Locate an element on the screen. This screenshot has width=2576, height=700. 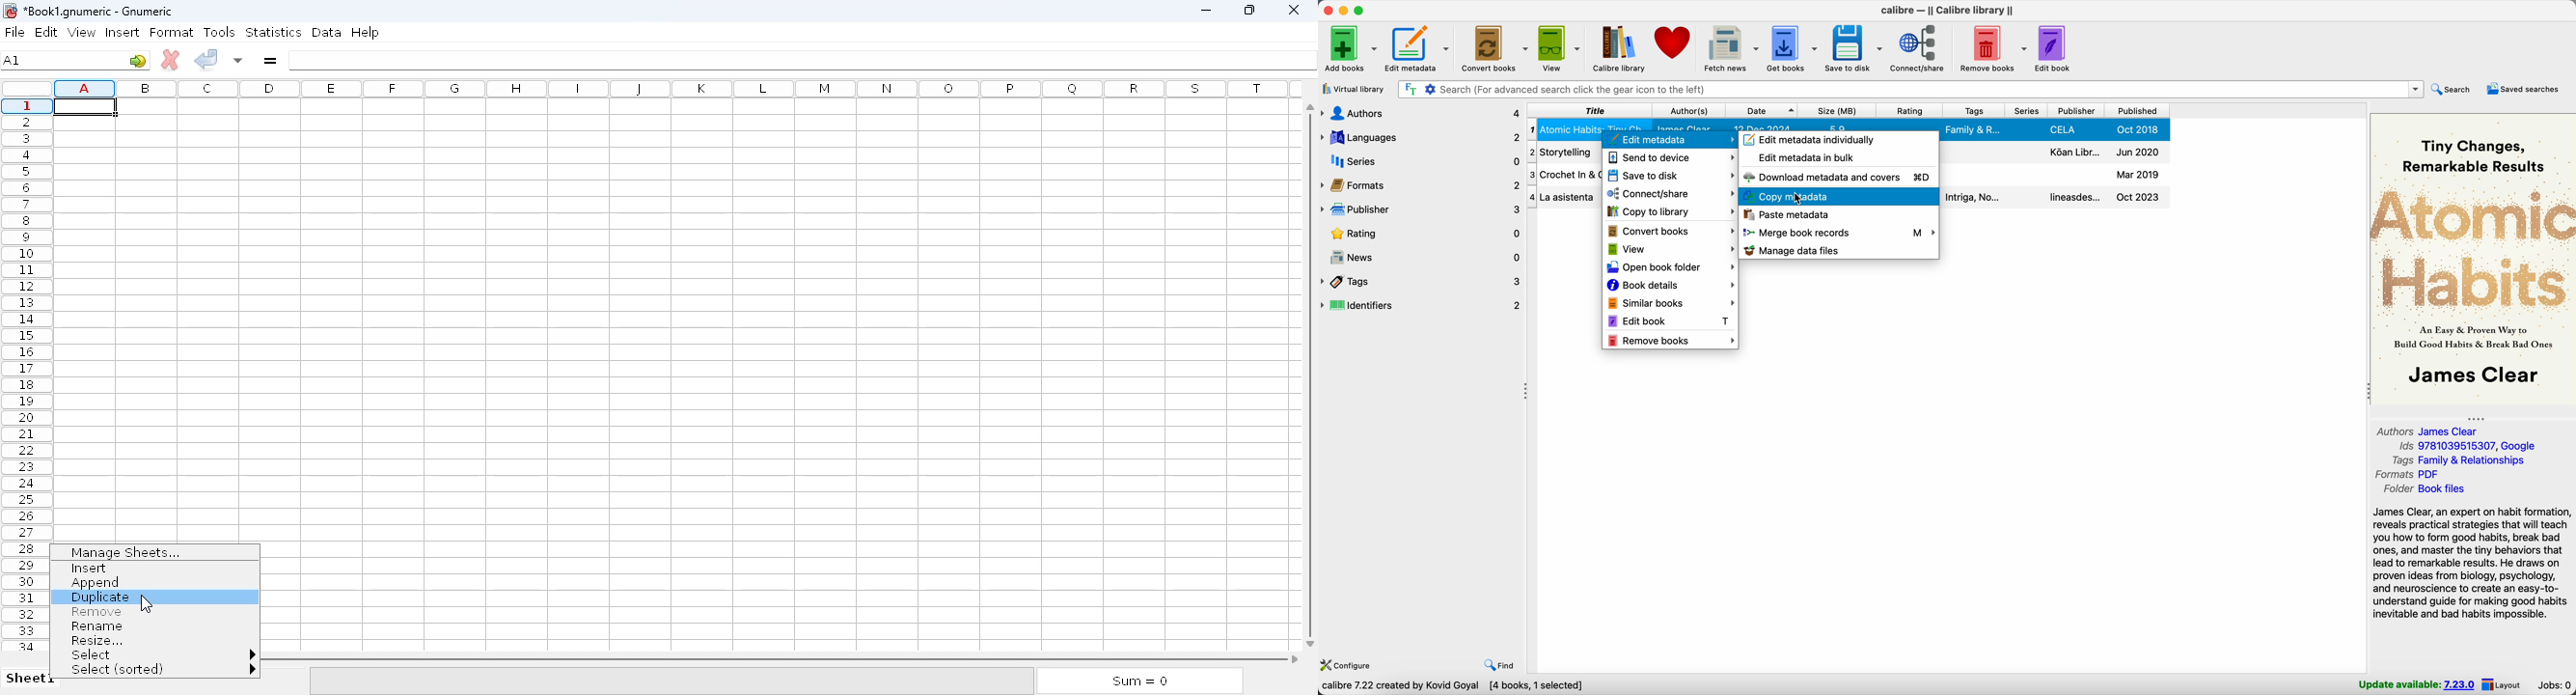
publisher is located at coordinates (2079, 111).